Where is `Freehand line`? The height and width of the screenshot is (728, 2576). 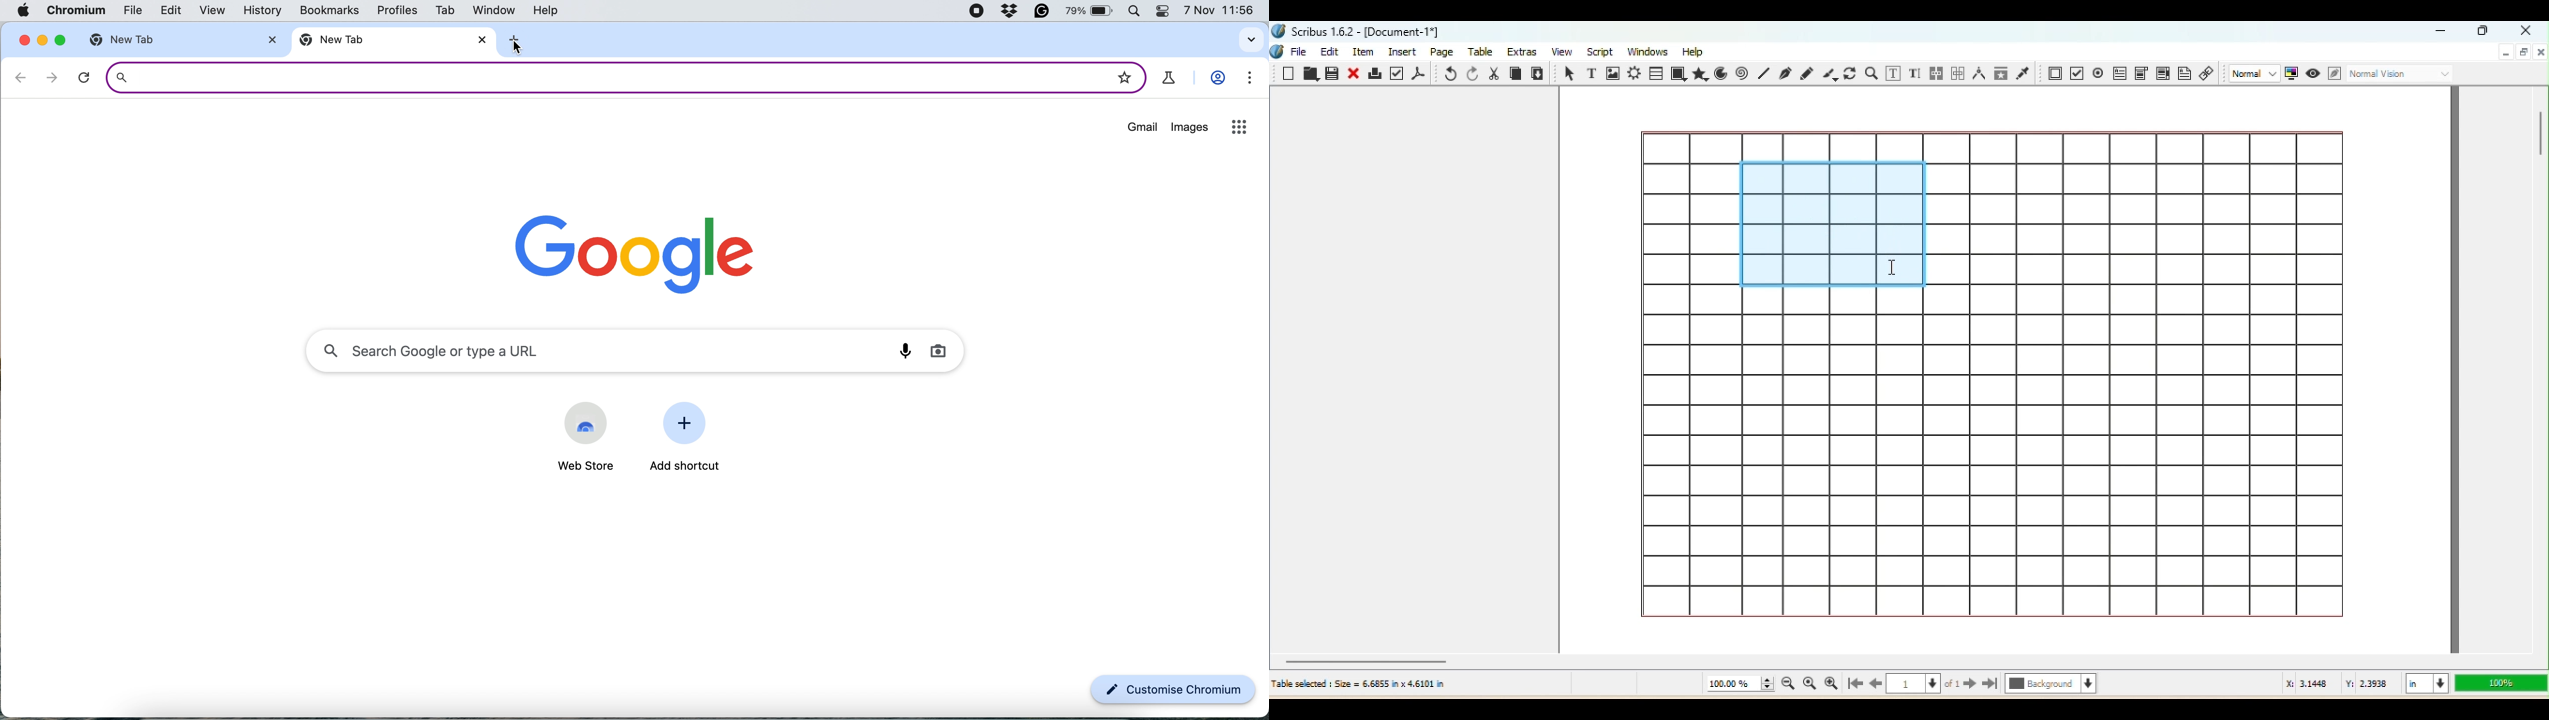 Freehand line is located at coordinates (1806, 72).